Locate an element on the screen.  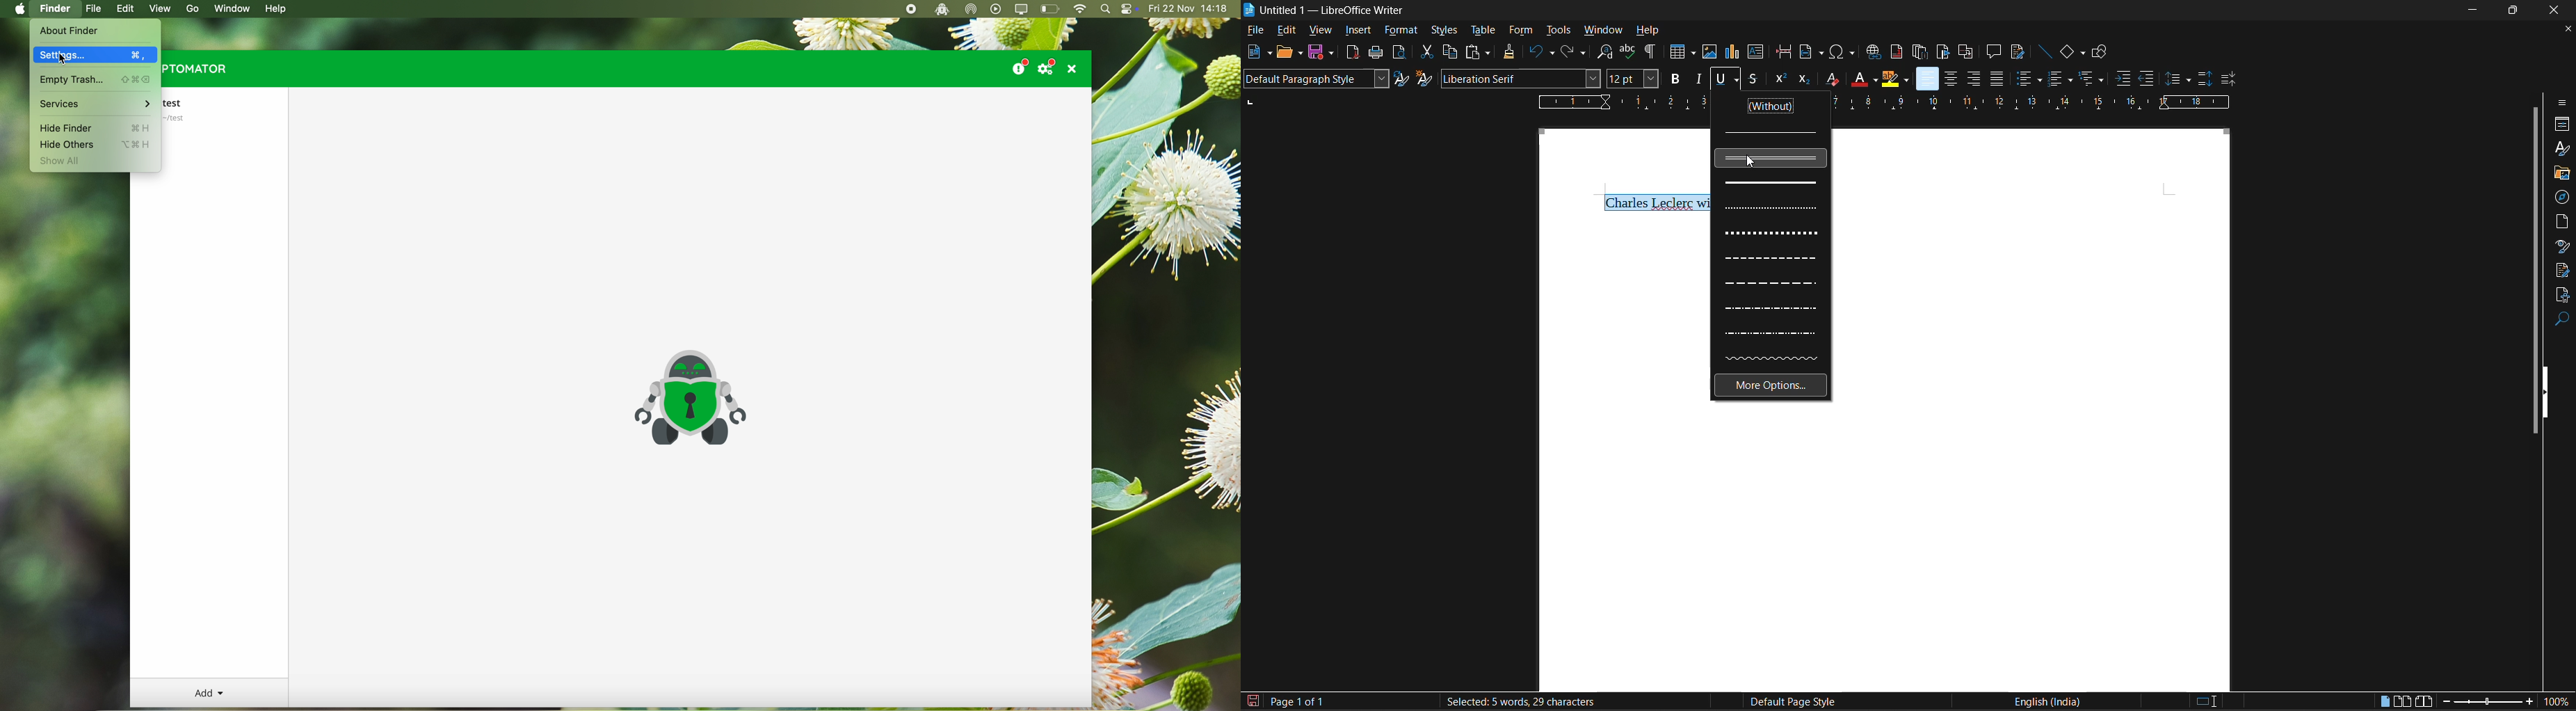
manage changes is located at coordinates (2563, 271).